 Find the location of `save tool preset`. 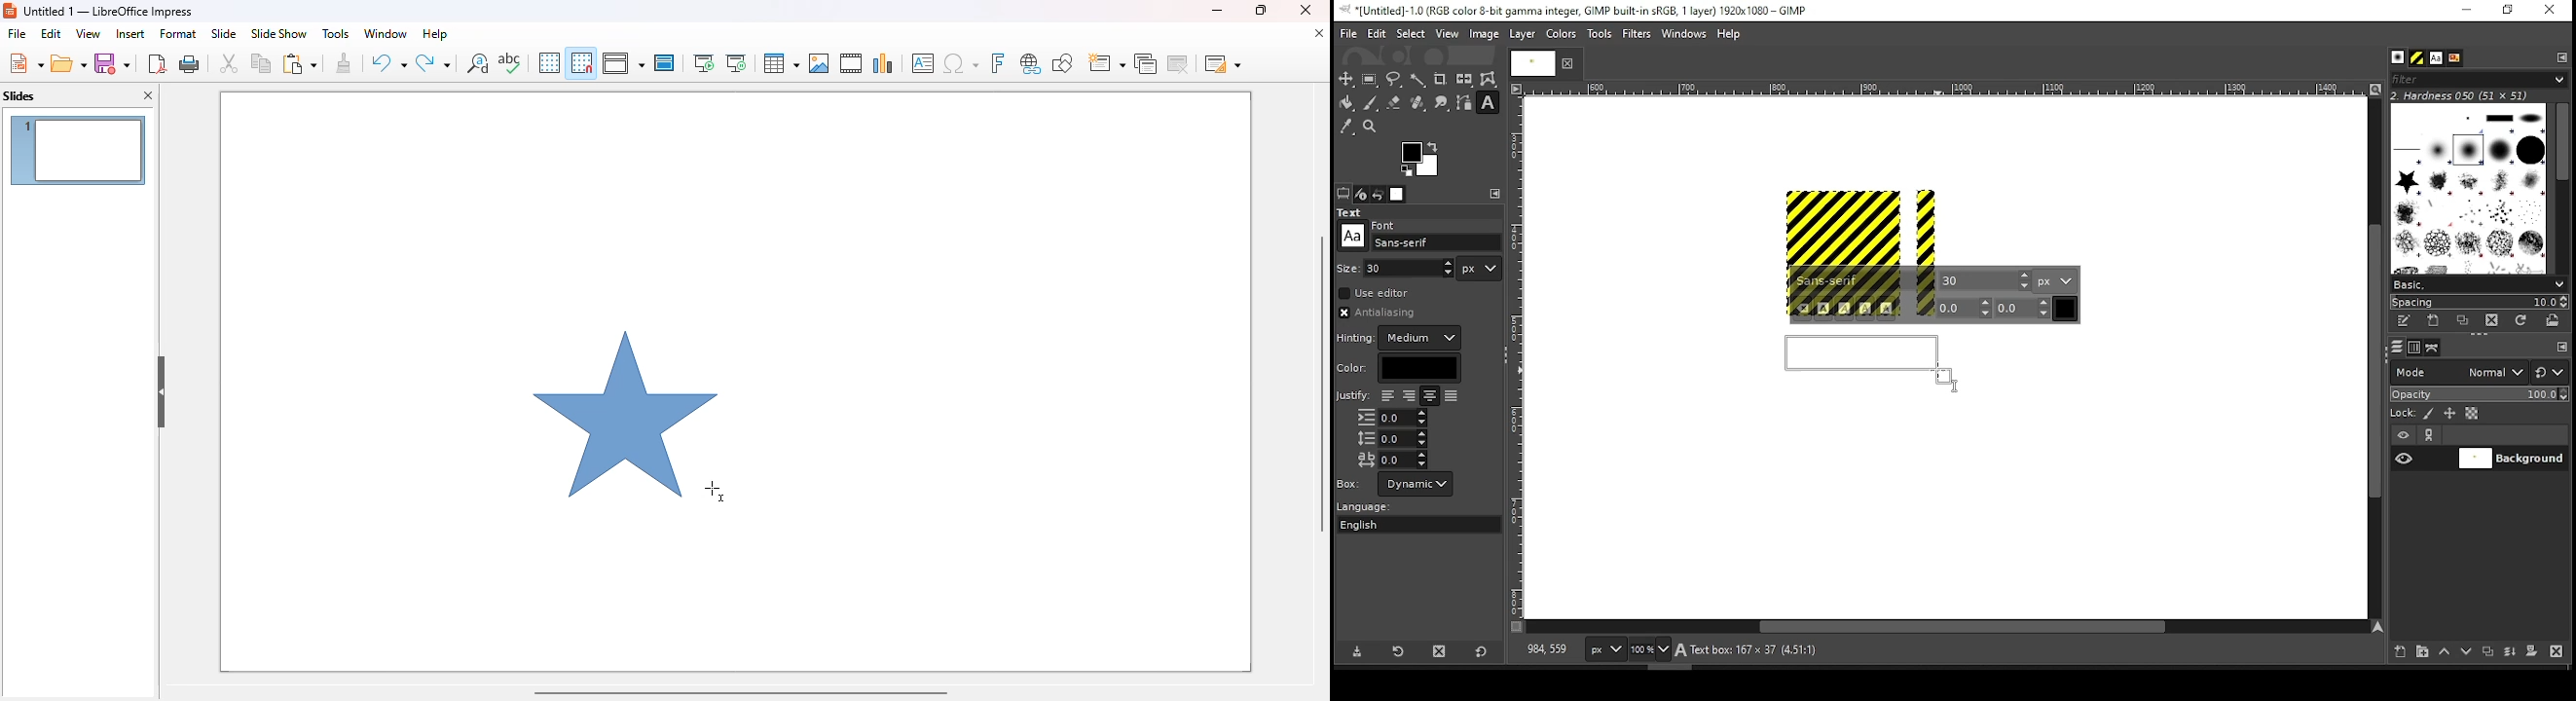

save tool preset is located at coordinates (1359, 650).